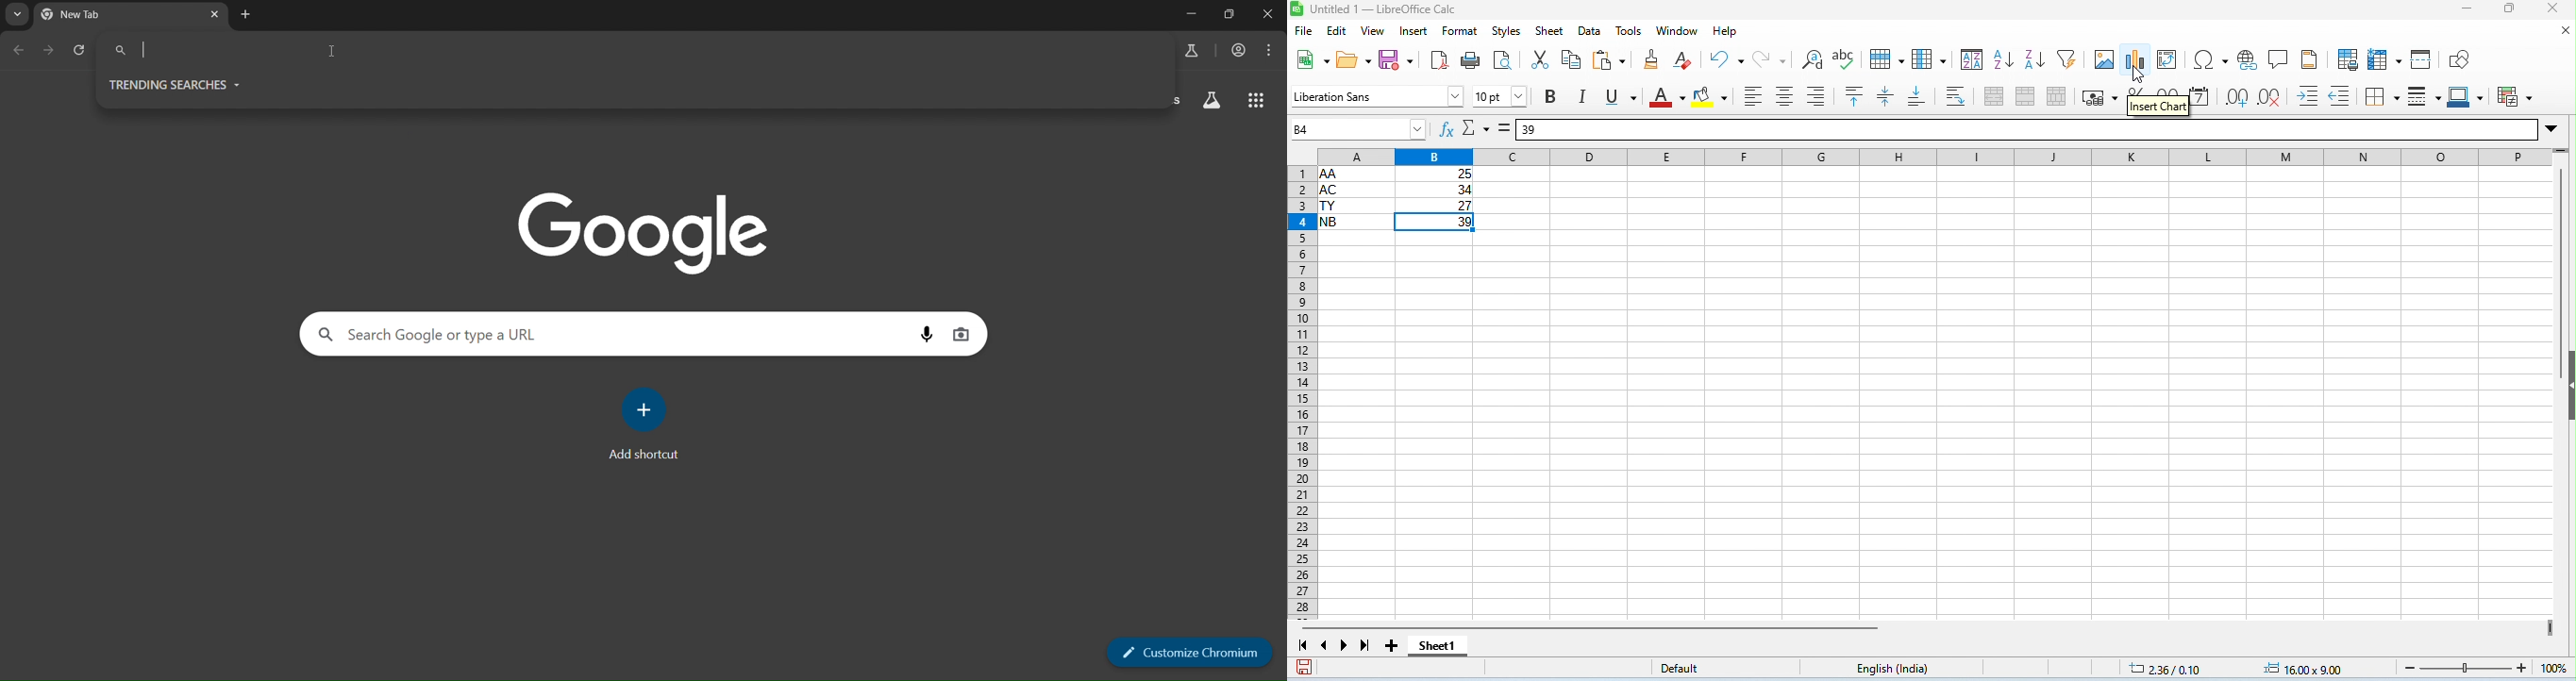 The width and height of the screenshot is (2576, 700). Describe the element at coordinates (1303, 30) in the screenshot. I see `file` at that location.